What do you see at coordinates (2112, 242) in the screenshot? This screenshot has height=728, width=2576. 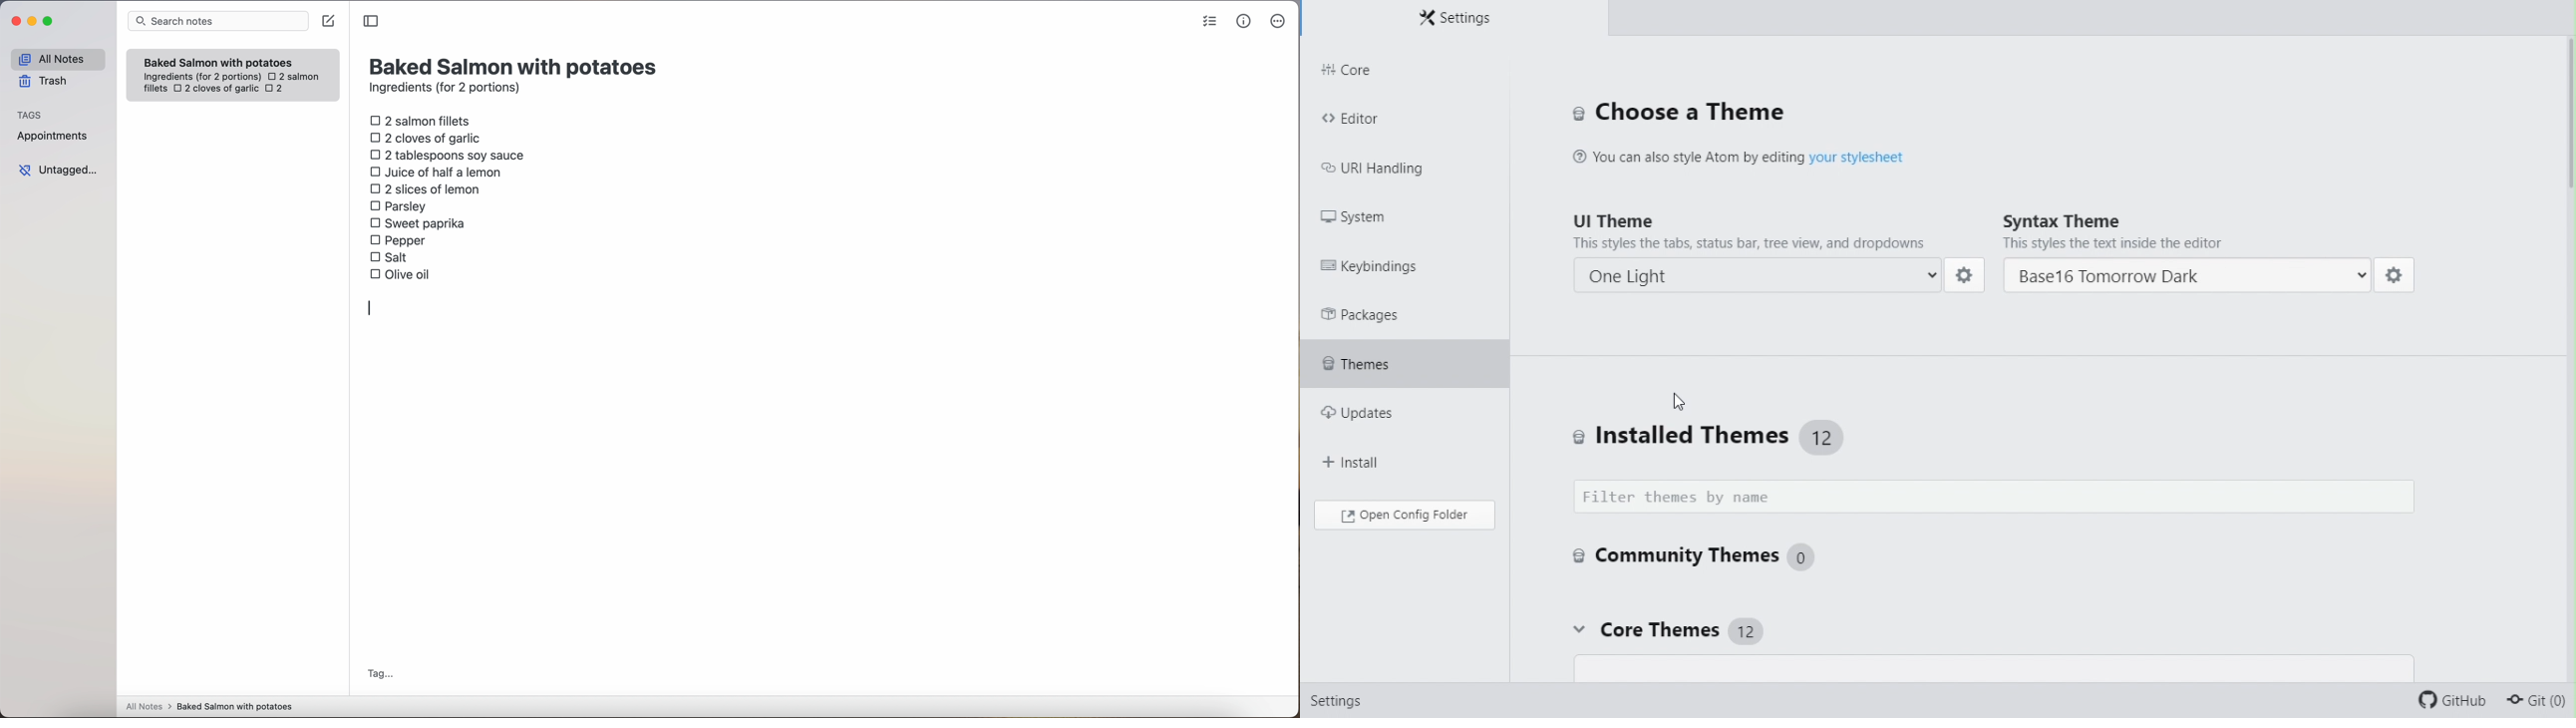 I see `This styles the text inside the editor` at bounding box center [2112, 242].